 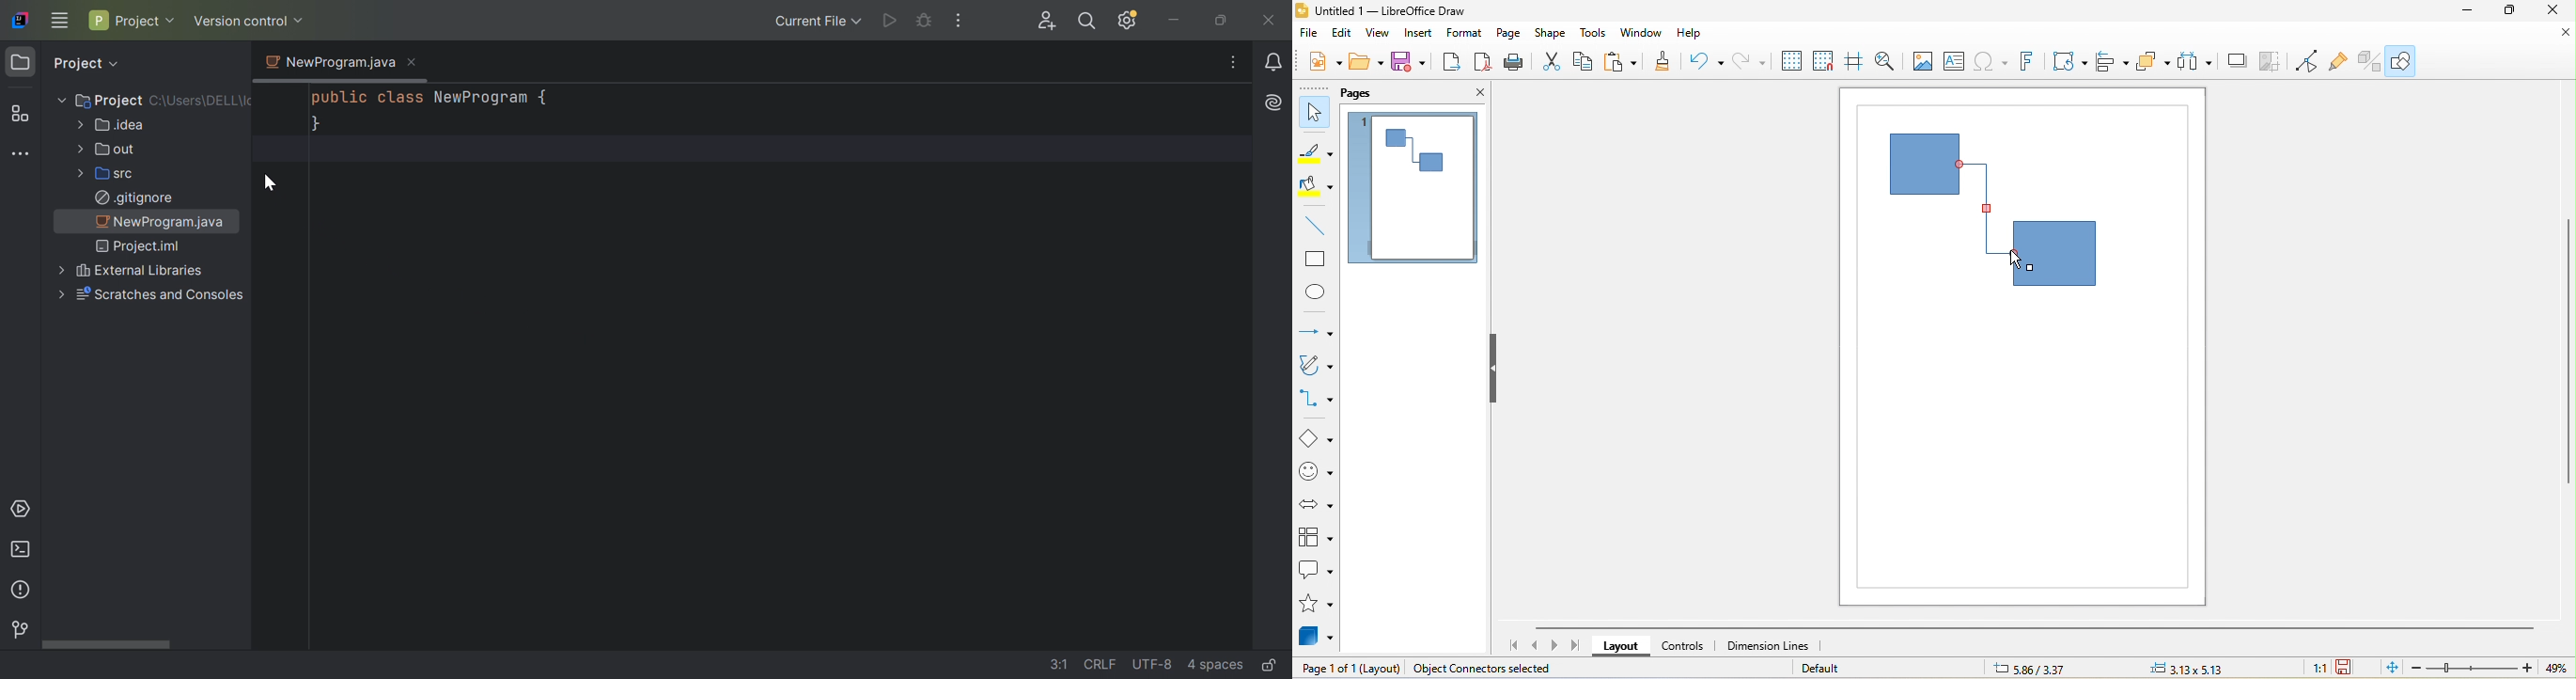 What do you see at coordinates (1627, 647) in the screenshot?
I see `layout` at bounding box center [1627, 647].